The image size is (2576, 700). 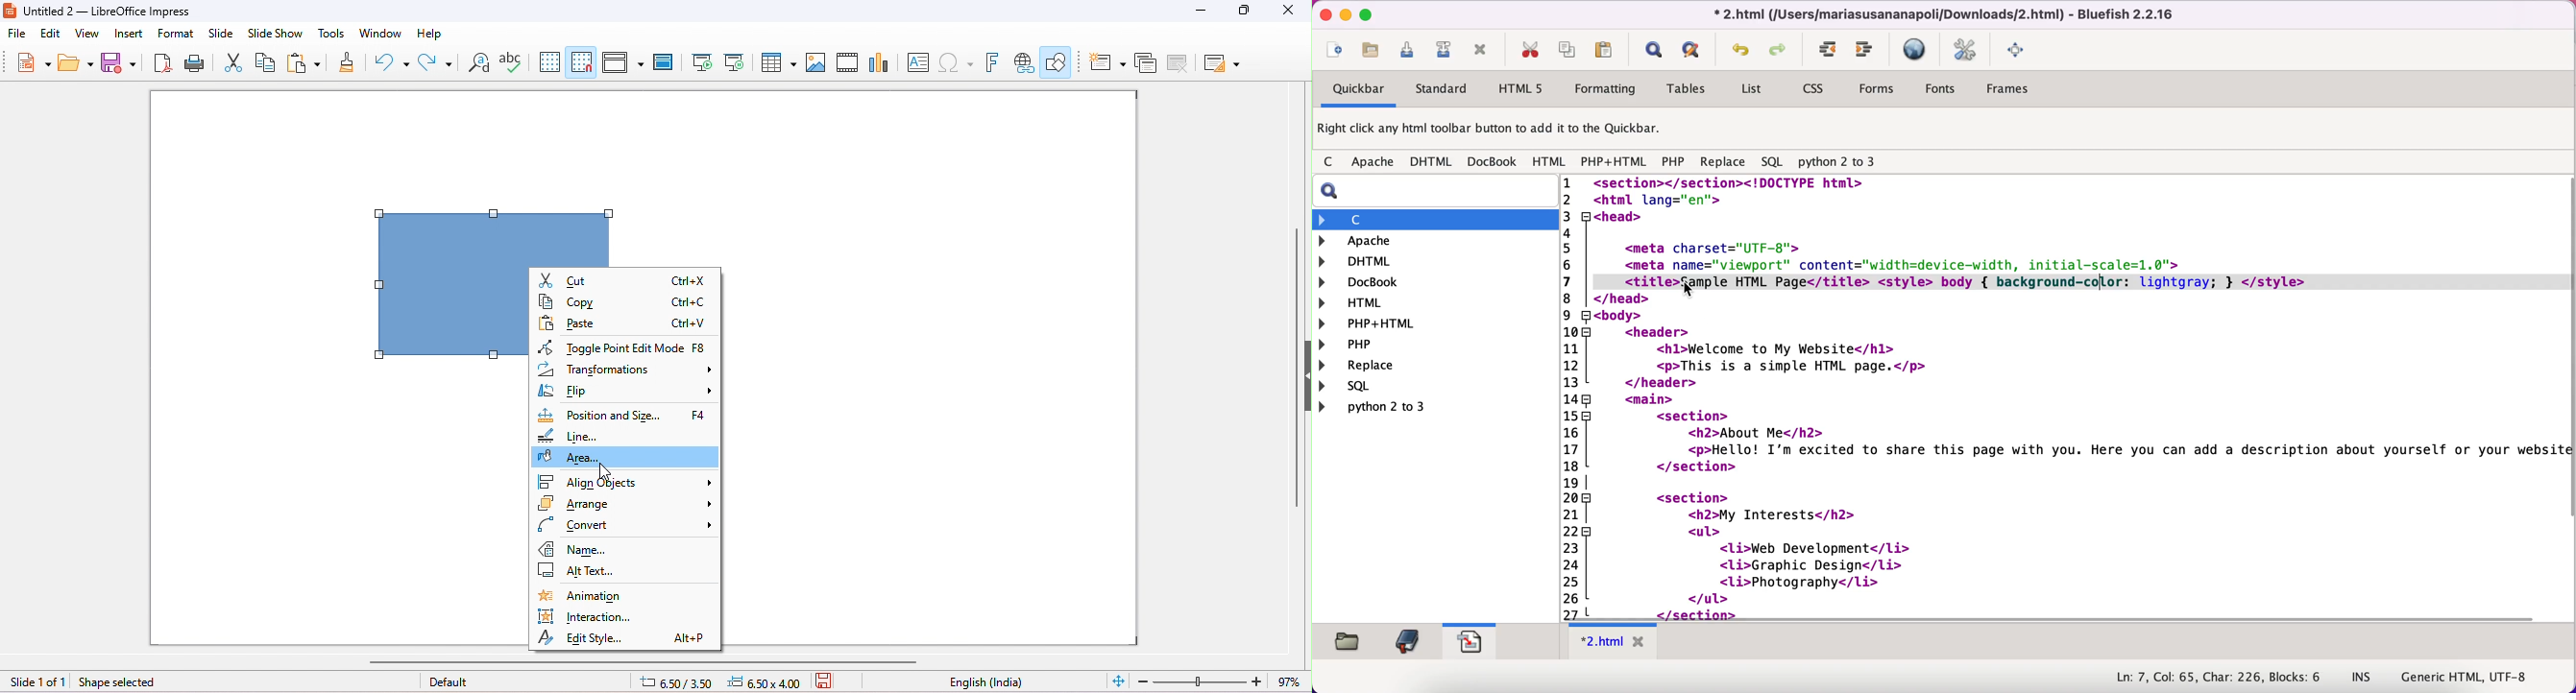 I want to click on default, so click(x=450, y=681).